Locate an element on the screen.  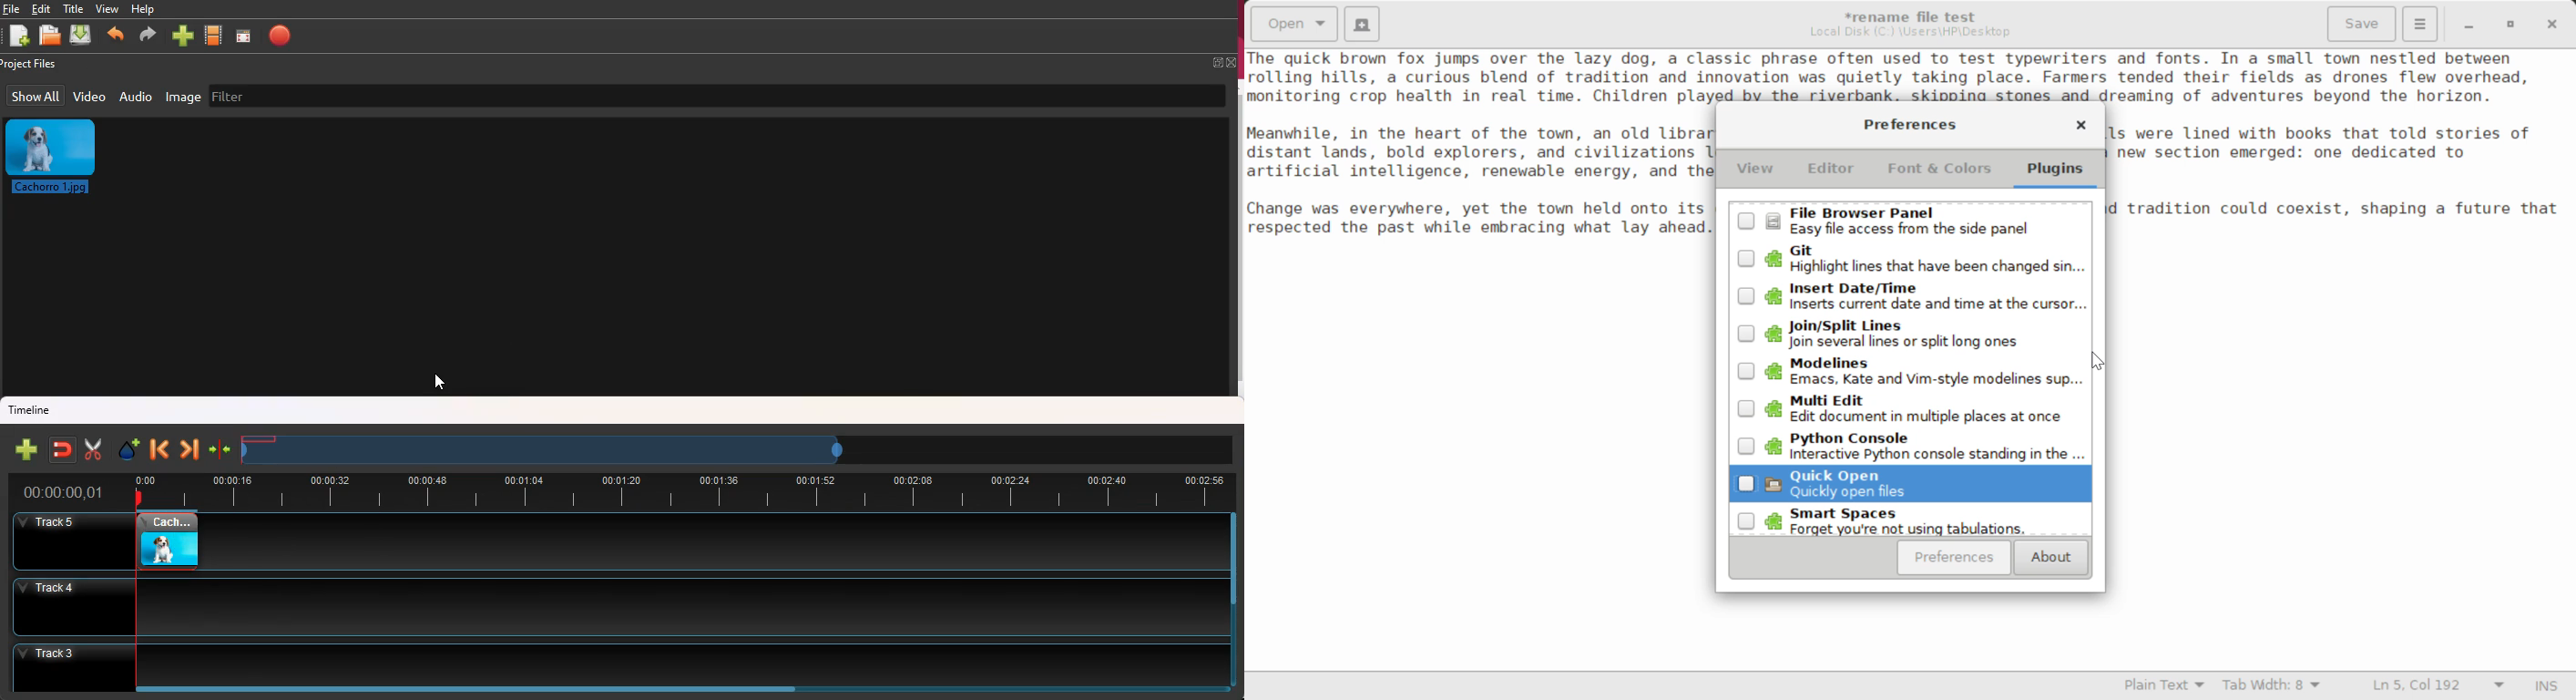
track is located at coordinates (608, 658).